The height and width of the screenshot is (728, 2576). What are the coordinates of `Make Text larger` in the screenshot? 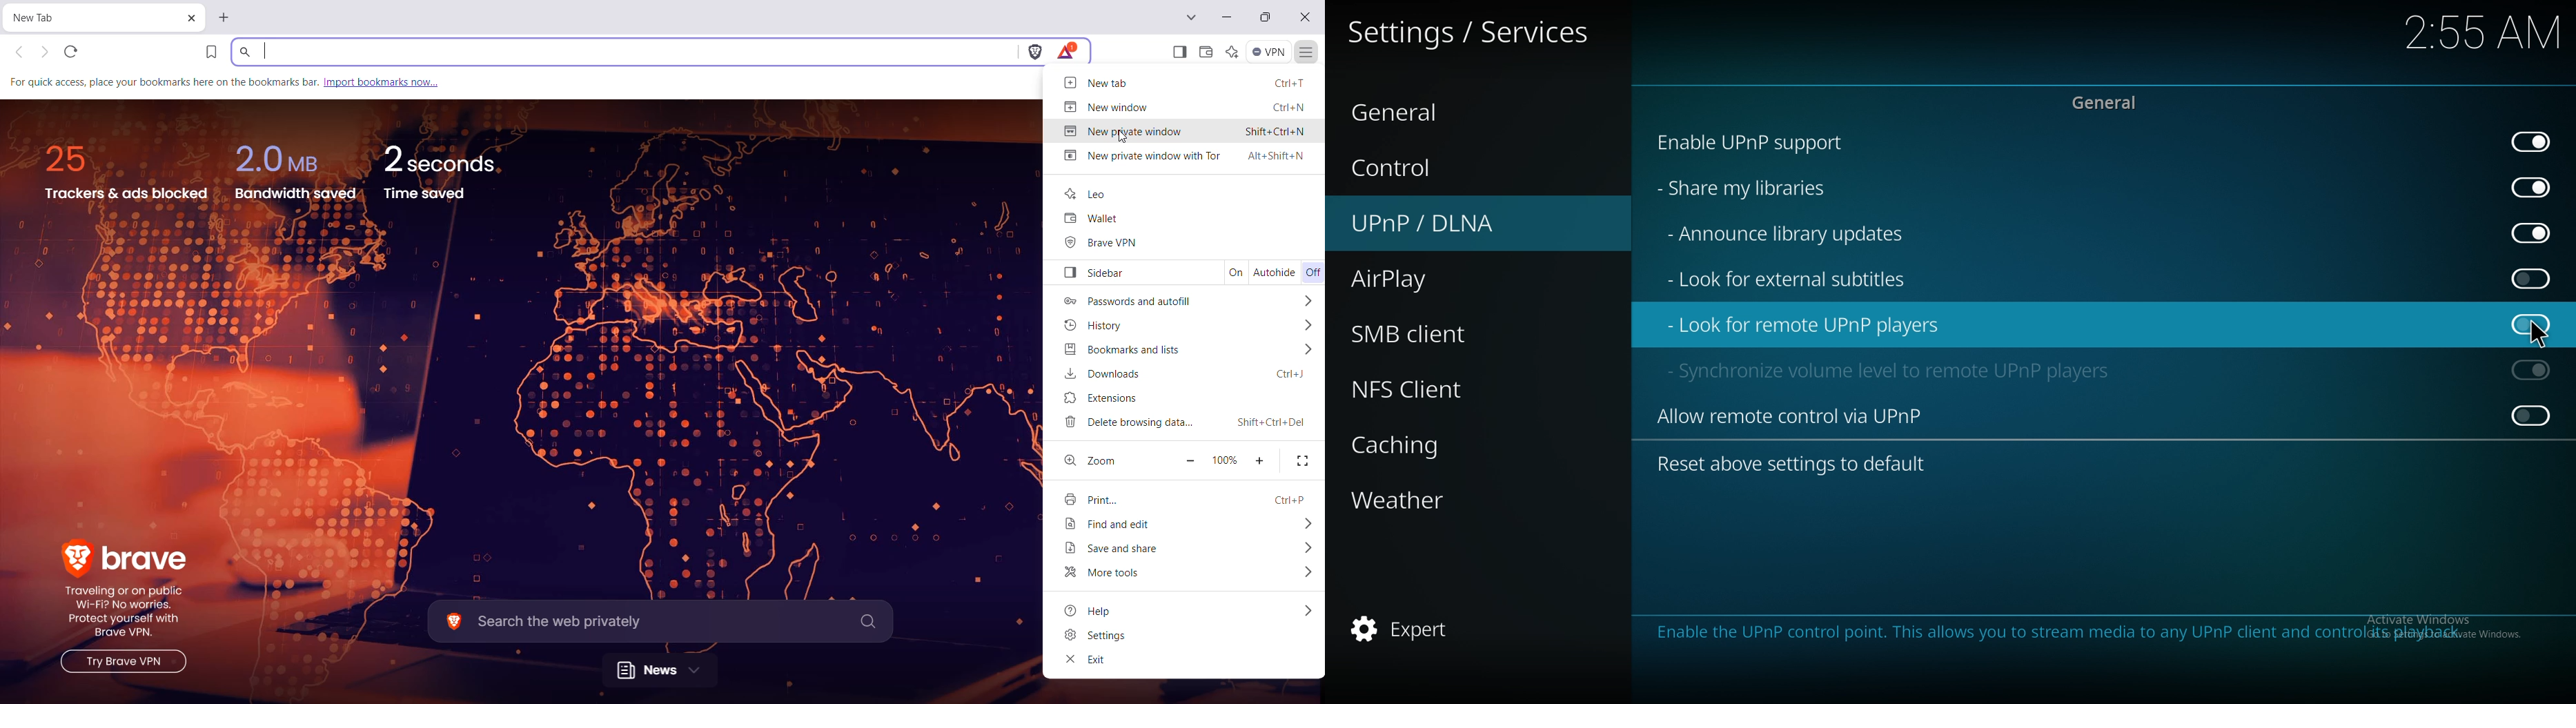 It's located at (1261, 460).